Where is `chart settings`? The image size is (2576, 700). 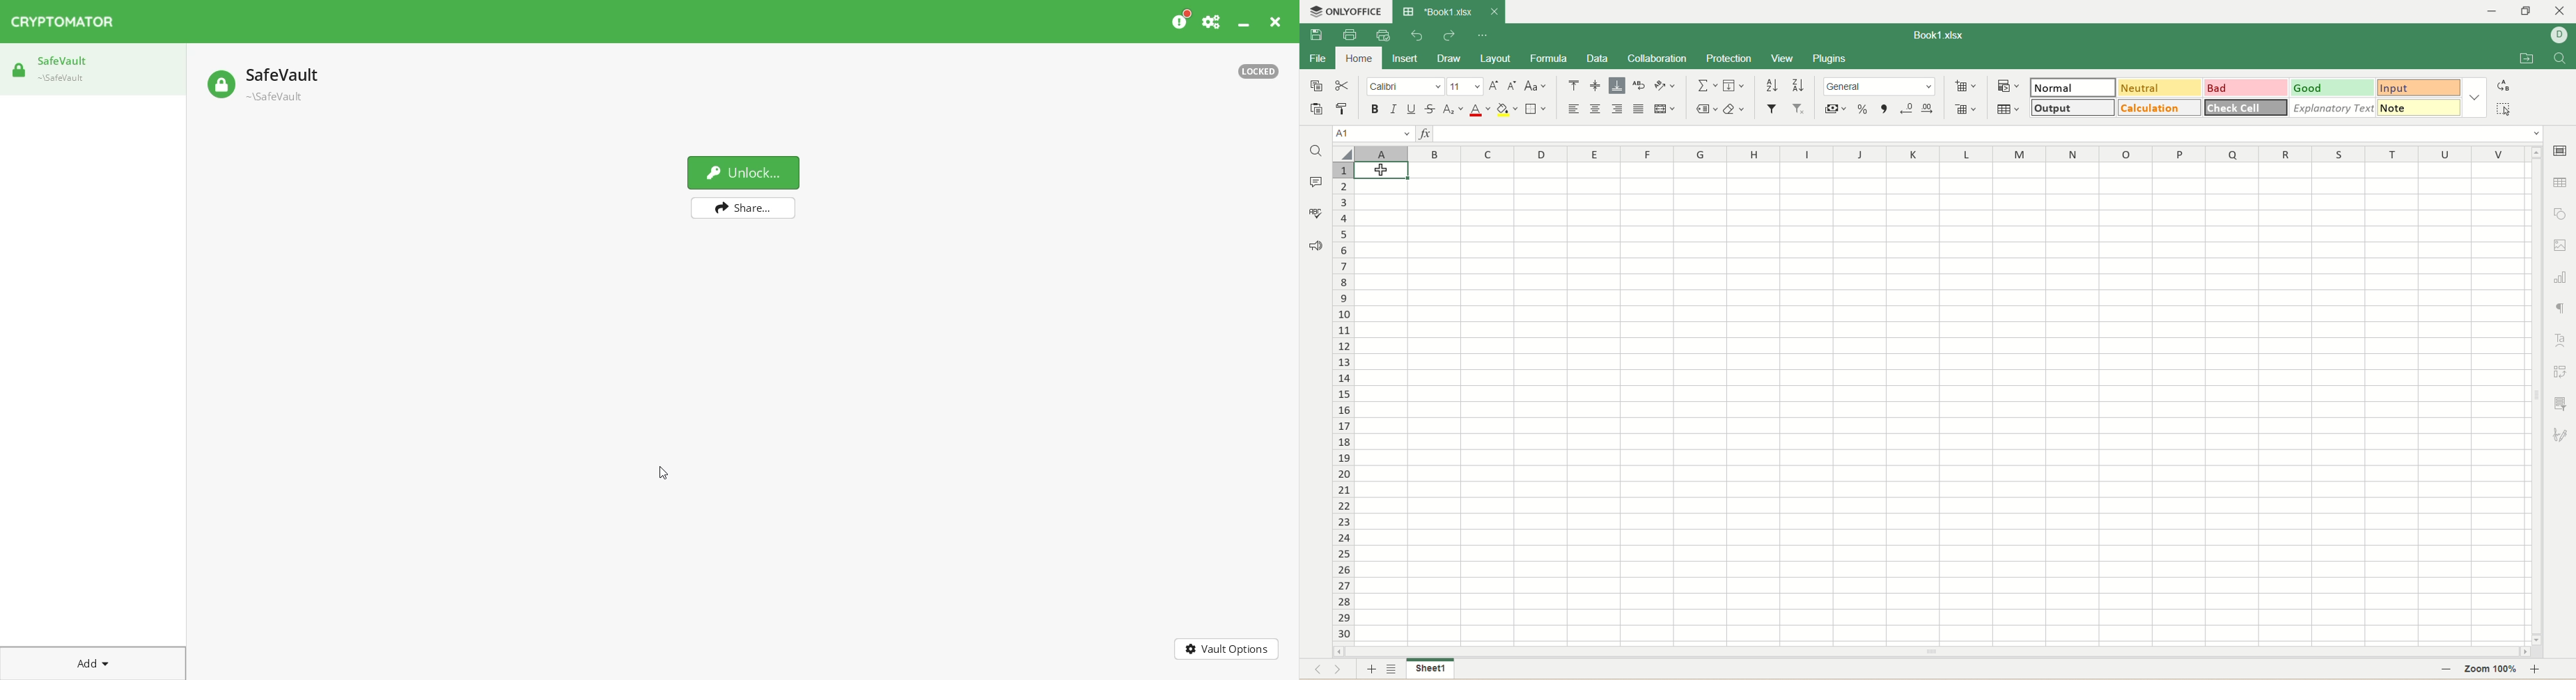
chart settings is located at coordinates (2561, 276).